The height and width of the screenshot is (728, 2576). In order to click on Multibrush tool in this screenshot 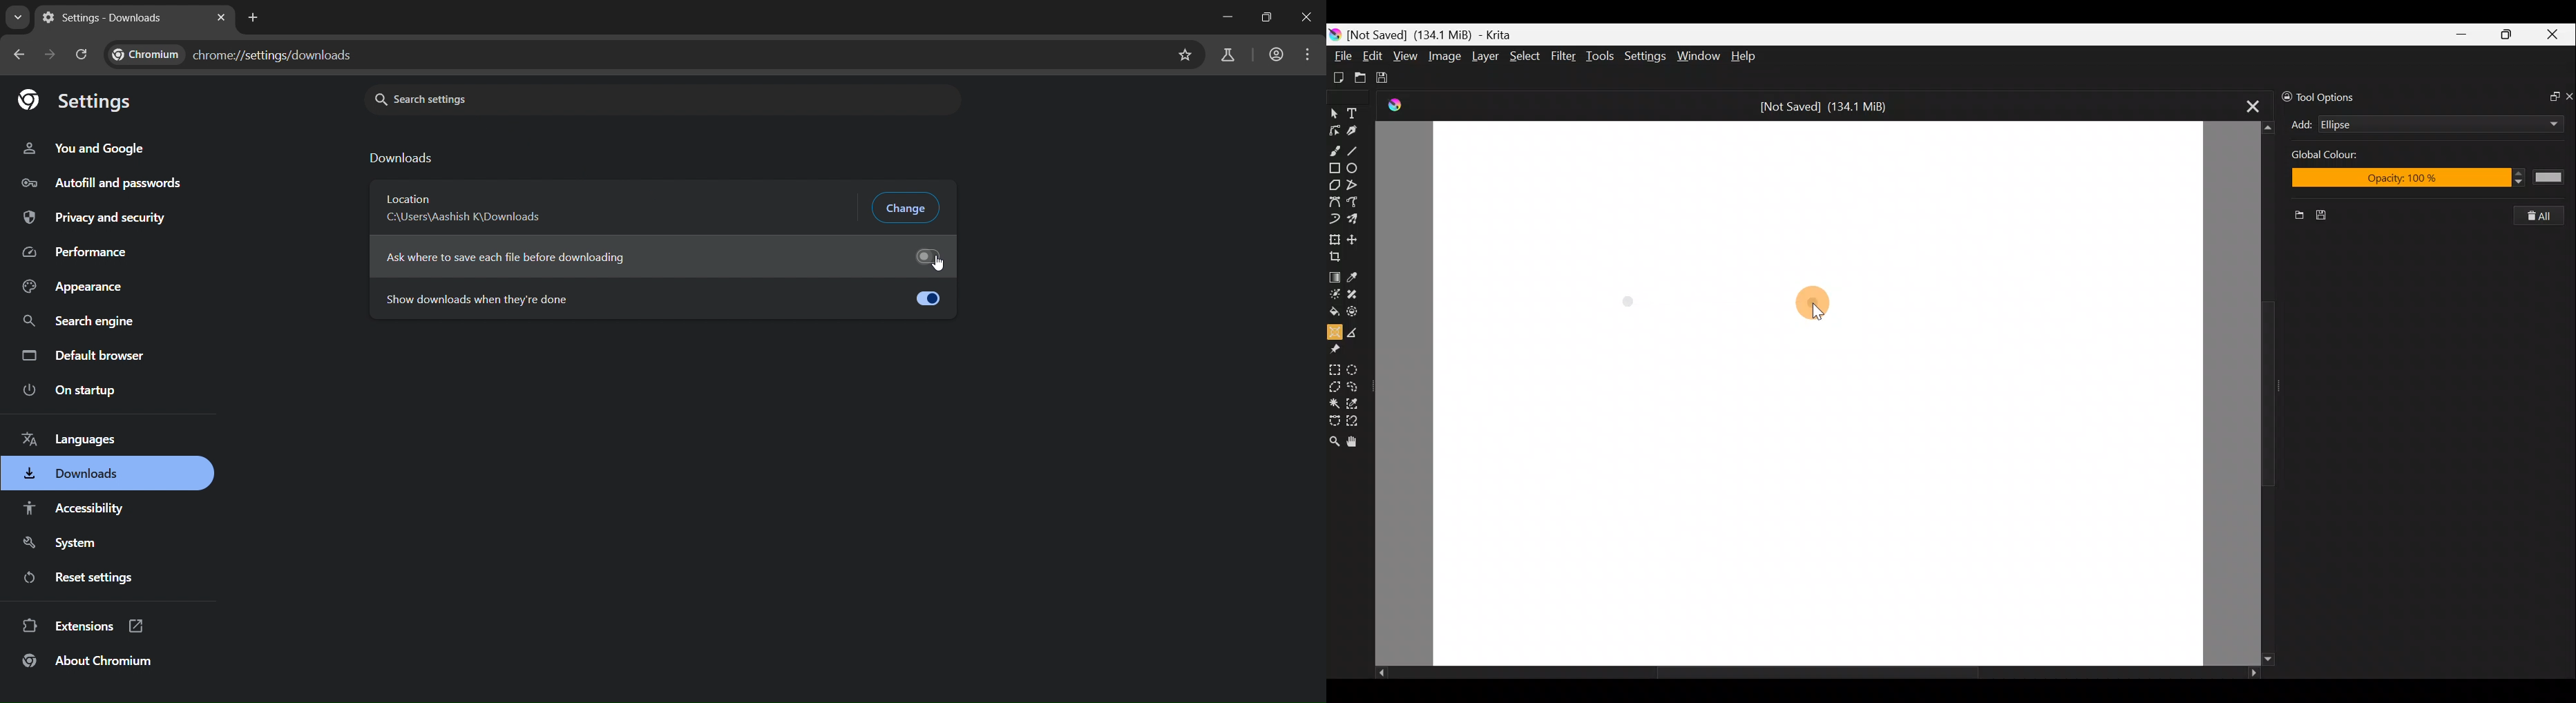, I will do `click(1355, 221)`.